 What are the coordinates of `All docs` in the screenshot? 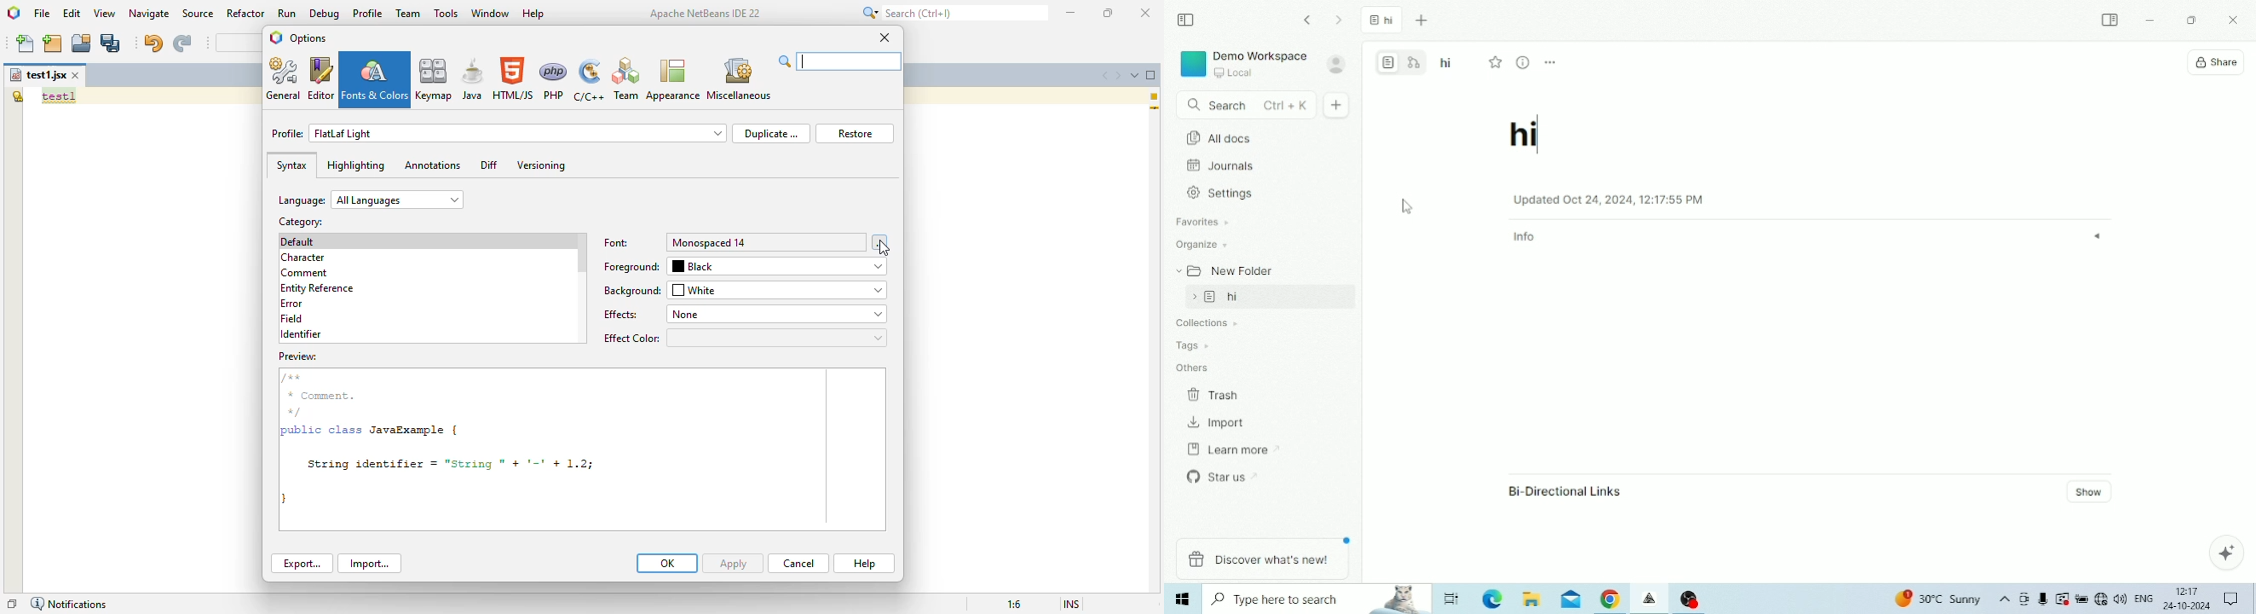 It's located at (1416, 133).